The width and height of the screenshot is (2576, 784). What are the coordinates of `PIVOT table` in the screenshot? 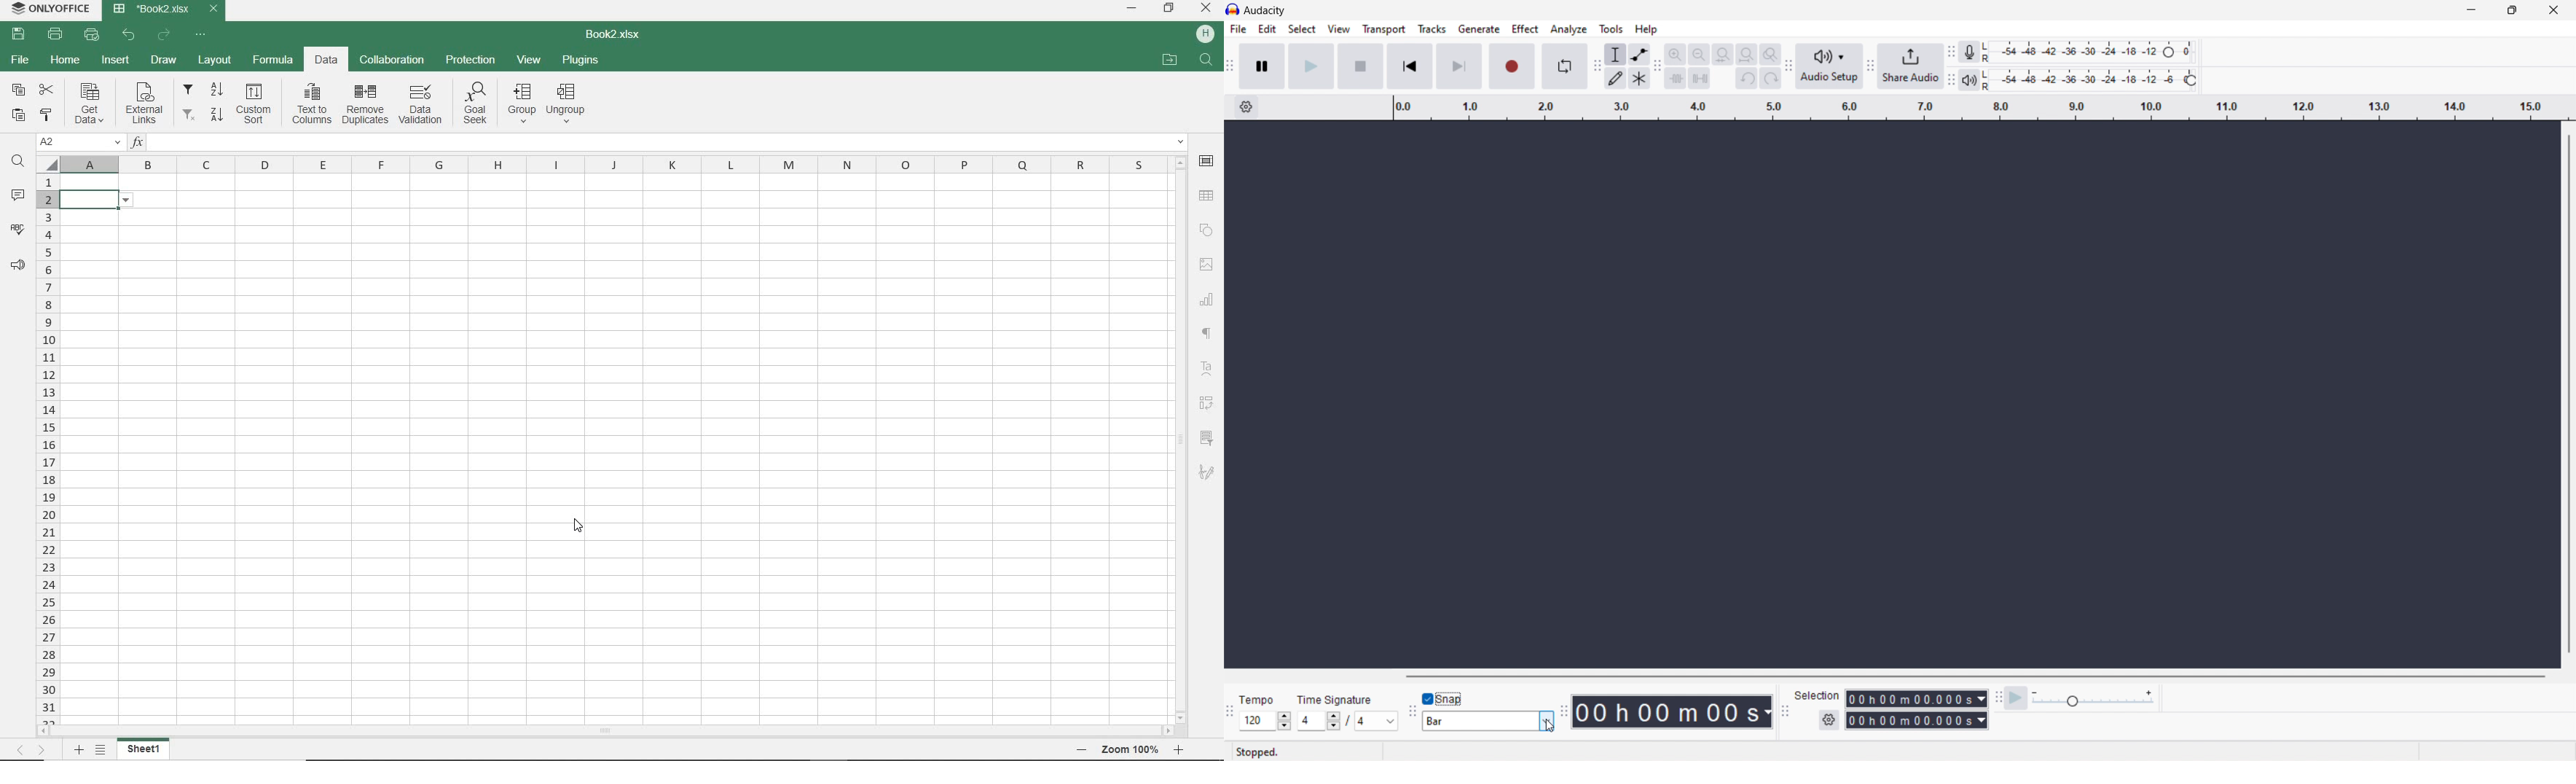 It's located at (1206, 403).